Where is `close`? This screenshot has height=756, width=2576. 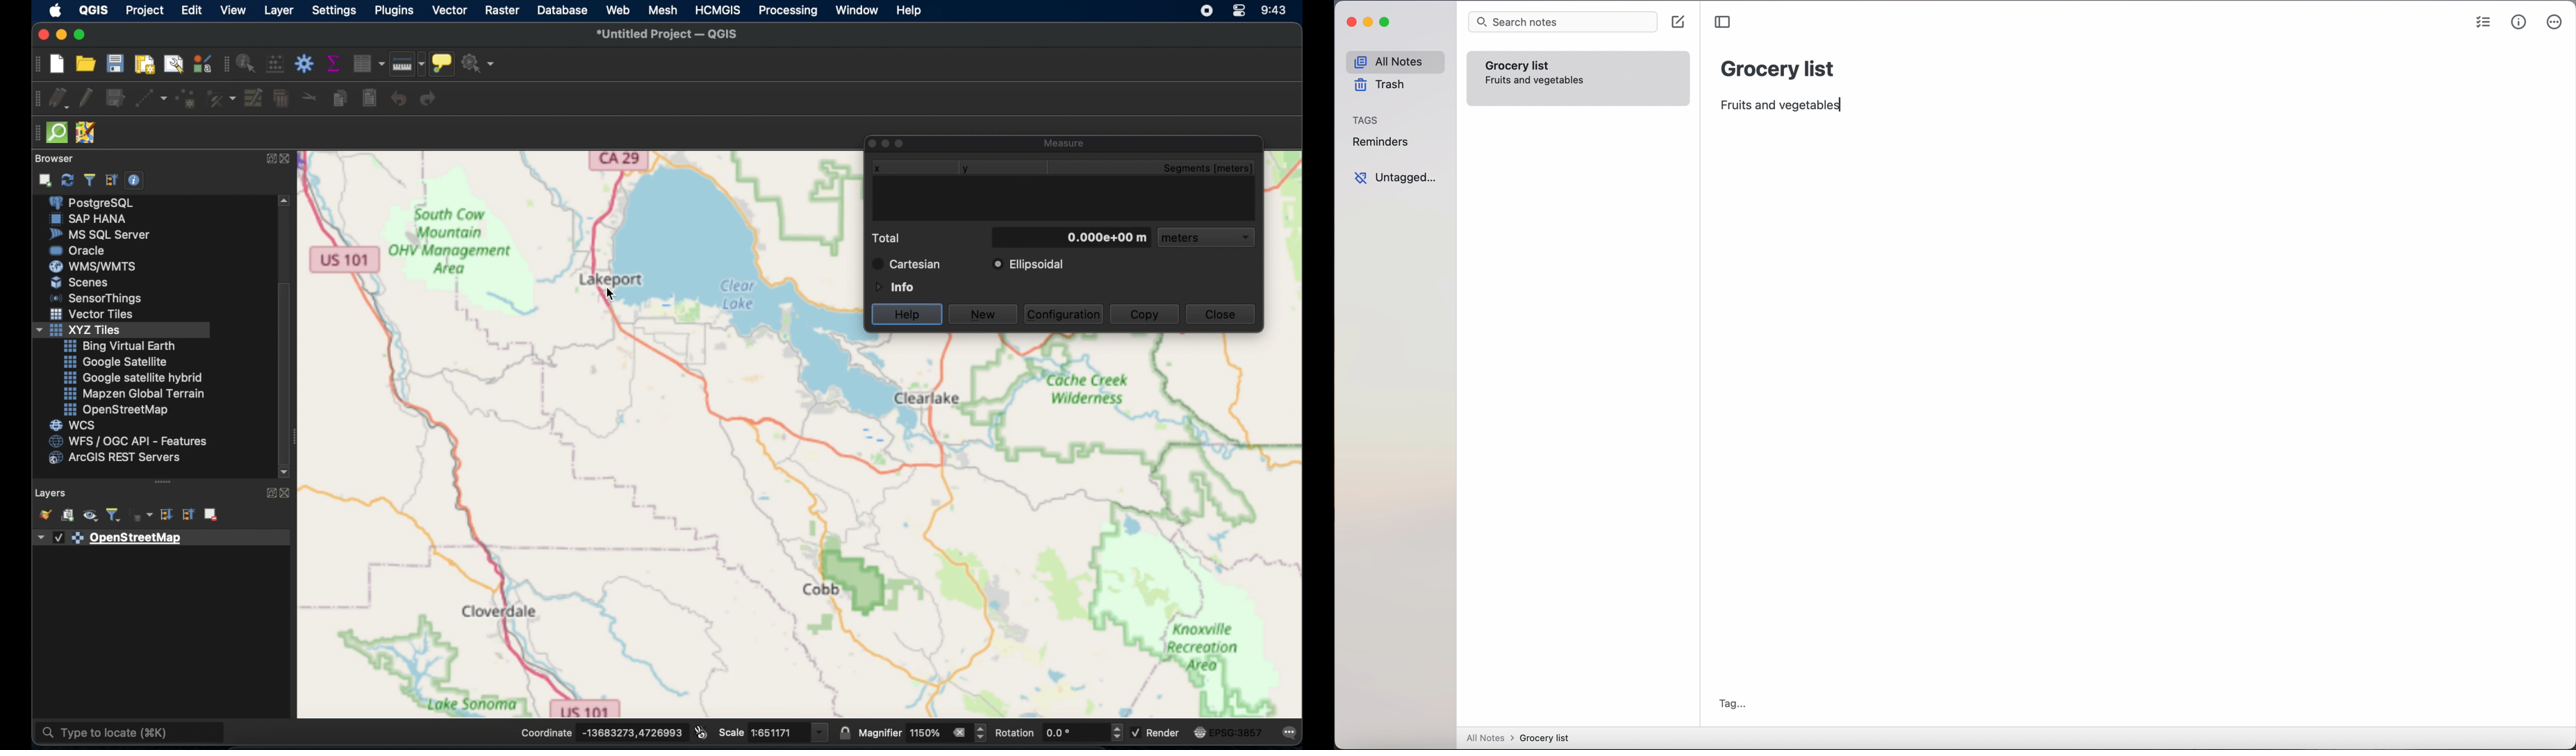 close is located at coordinates (41, 33).